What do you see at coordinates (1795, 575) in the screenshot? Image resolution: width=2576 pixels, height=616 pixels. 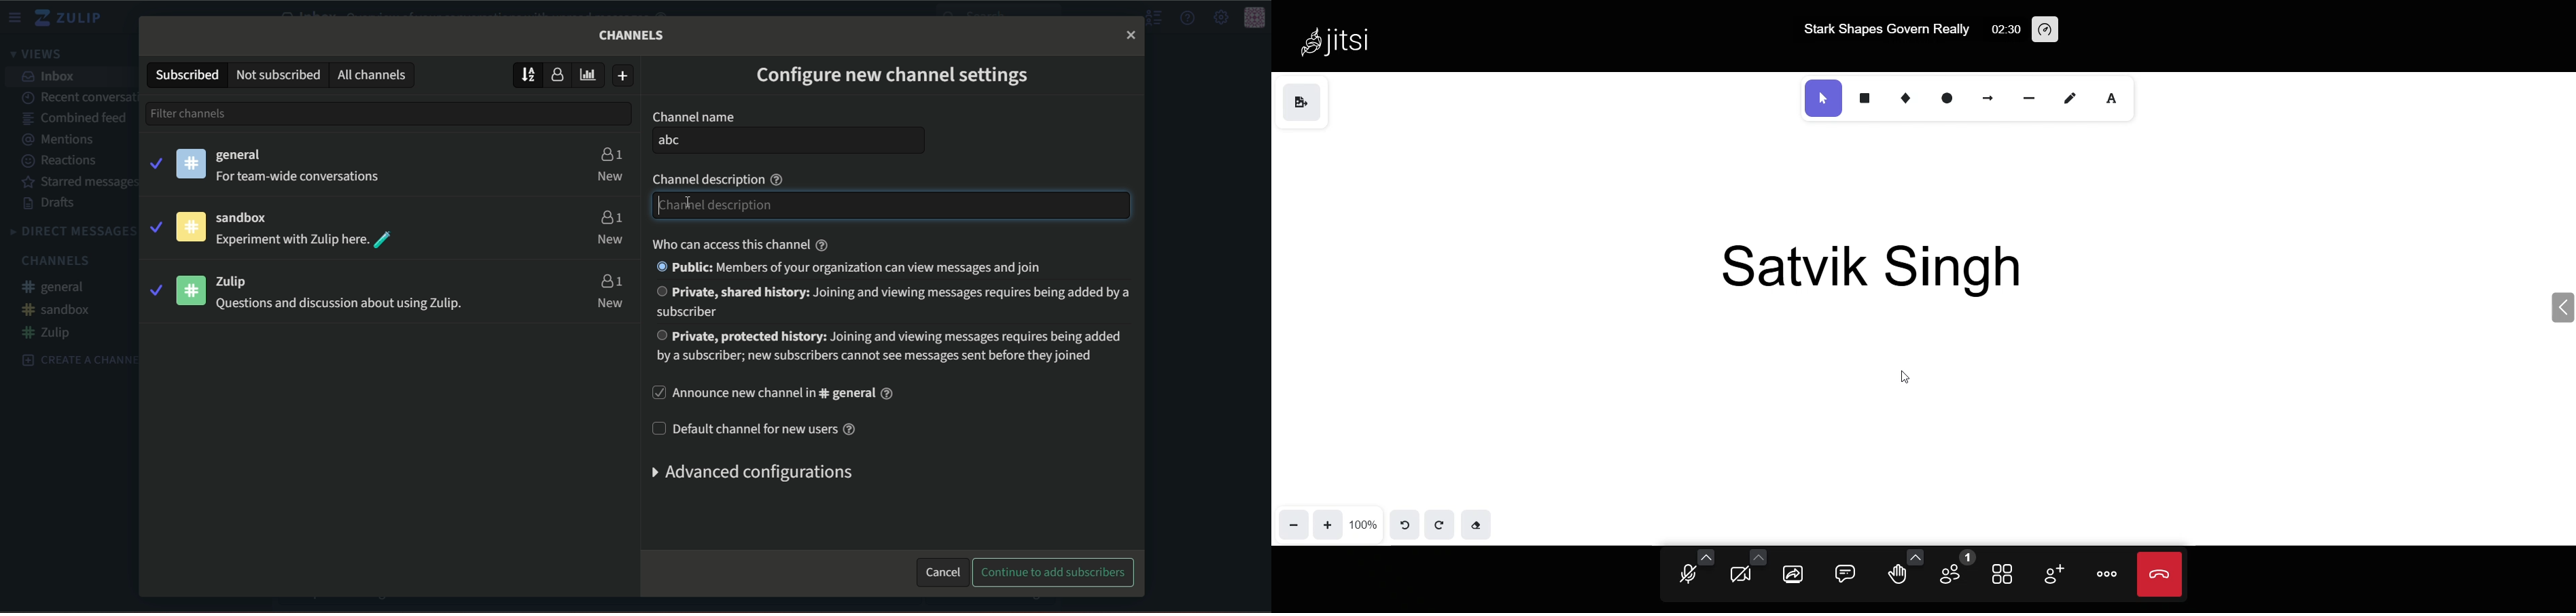 I see `screen share` at bounding box center [1795, 575].